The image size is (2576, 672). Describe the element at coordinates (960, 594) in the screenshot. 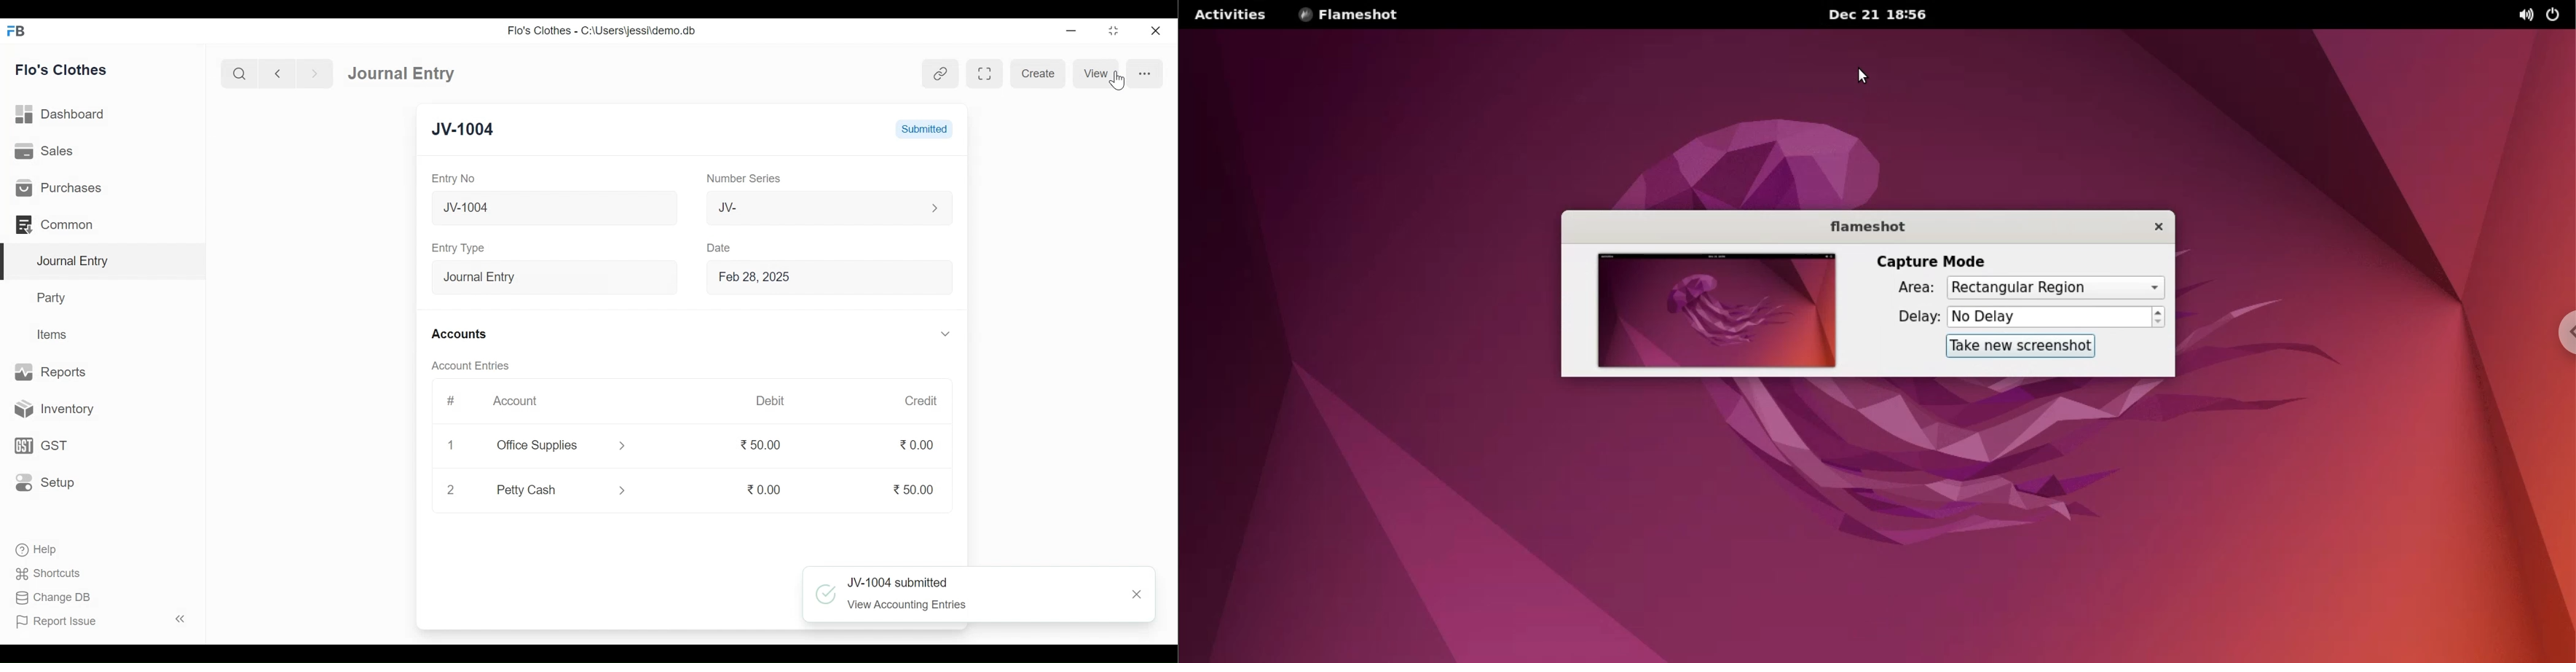

I see `~~ JV-1004 submitted
‘ View Accounting Entries` at that location.